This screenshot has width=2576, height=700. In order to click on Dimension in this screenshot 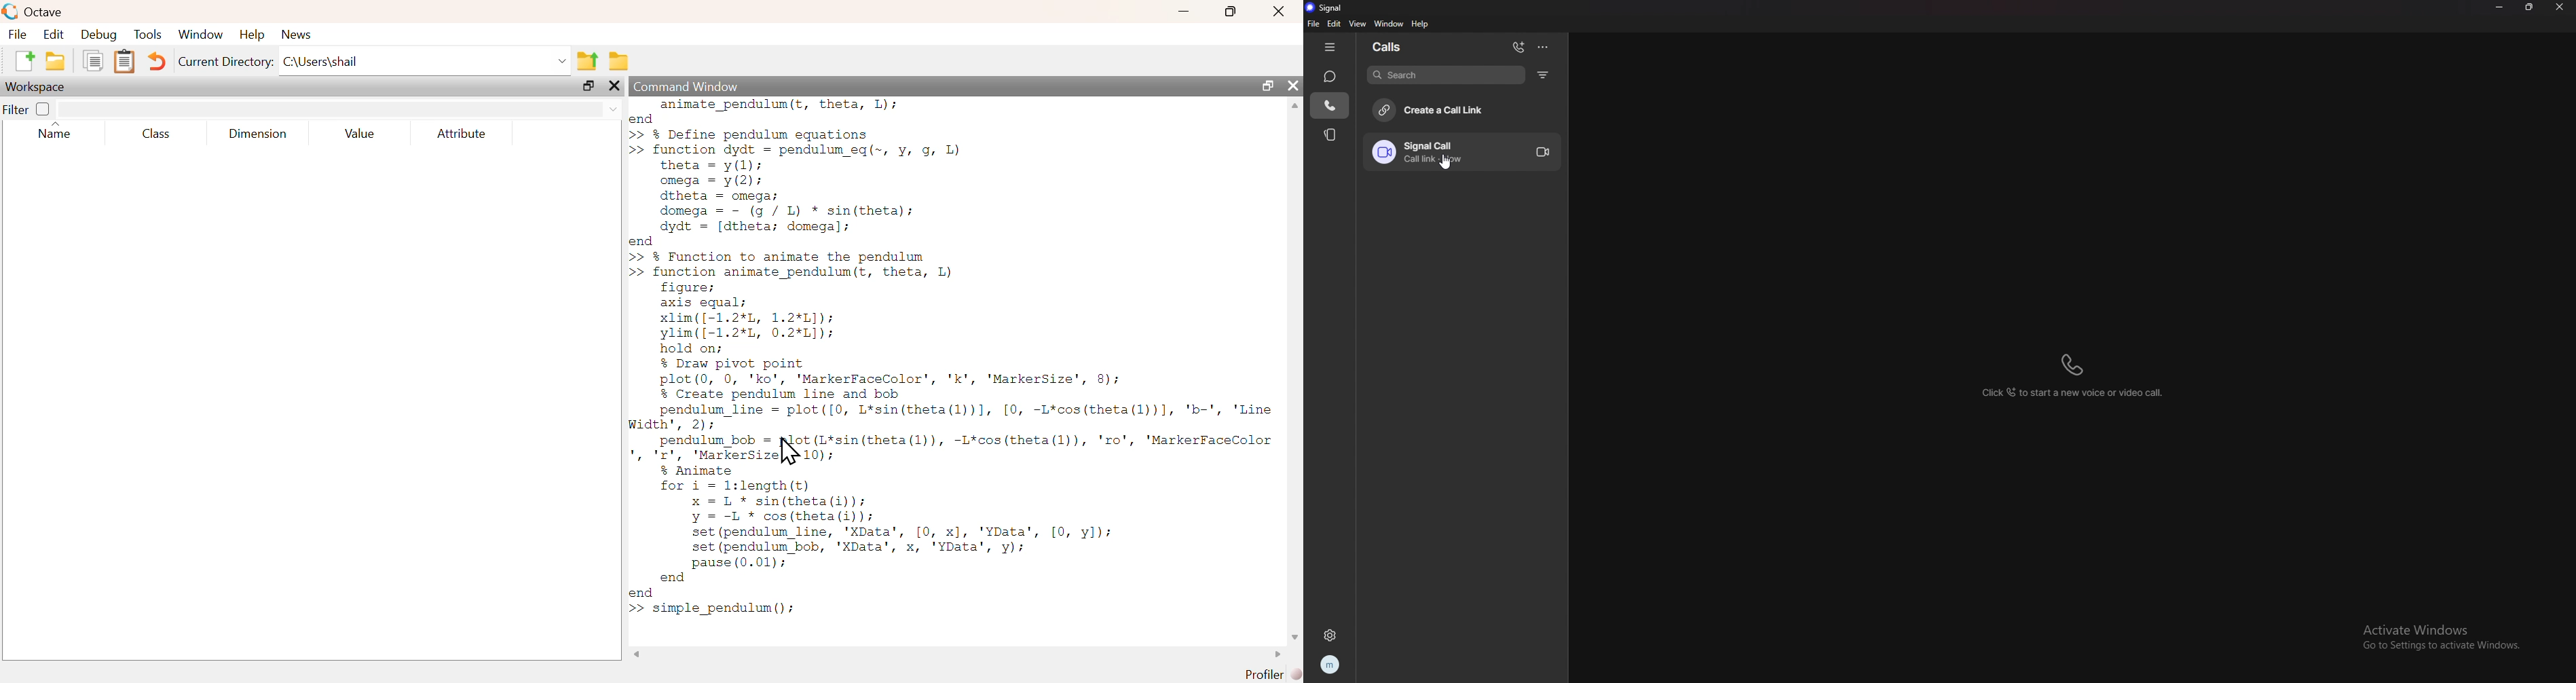, I will do `click(258, 134)`.